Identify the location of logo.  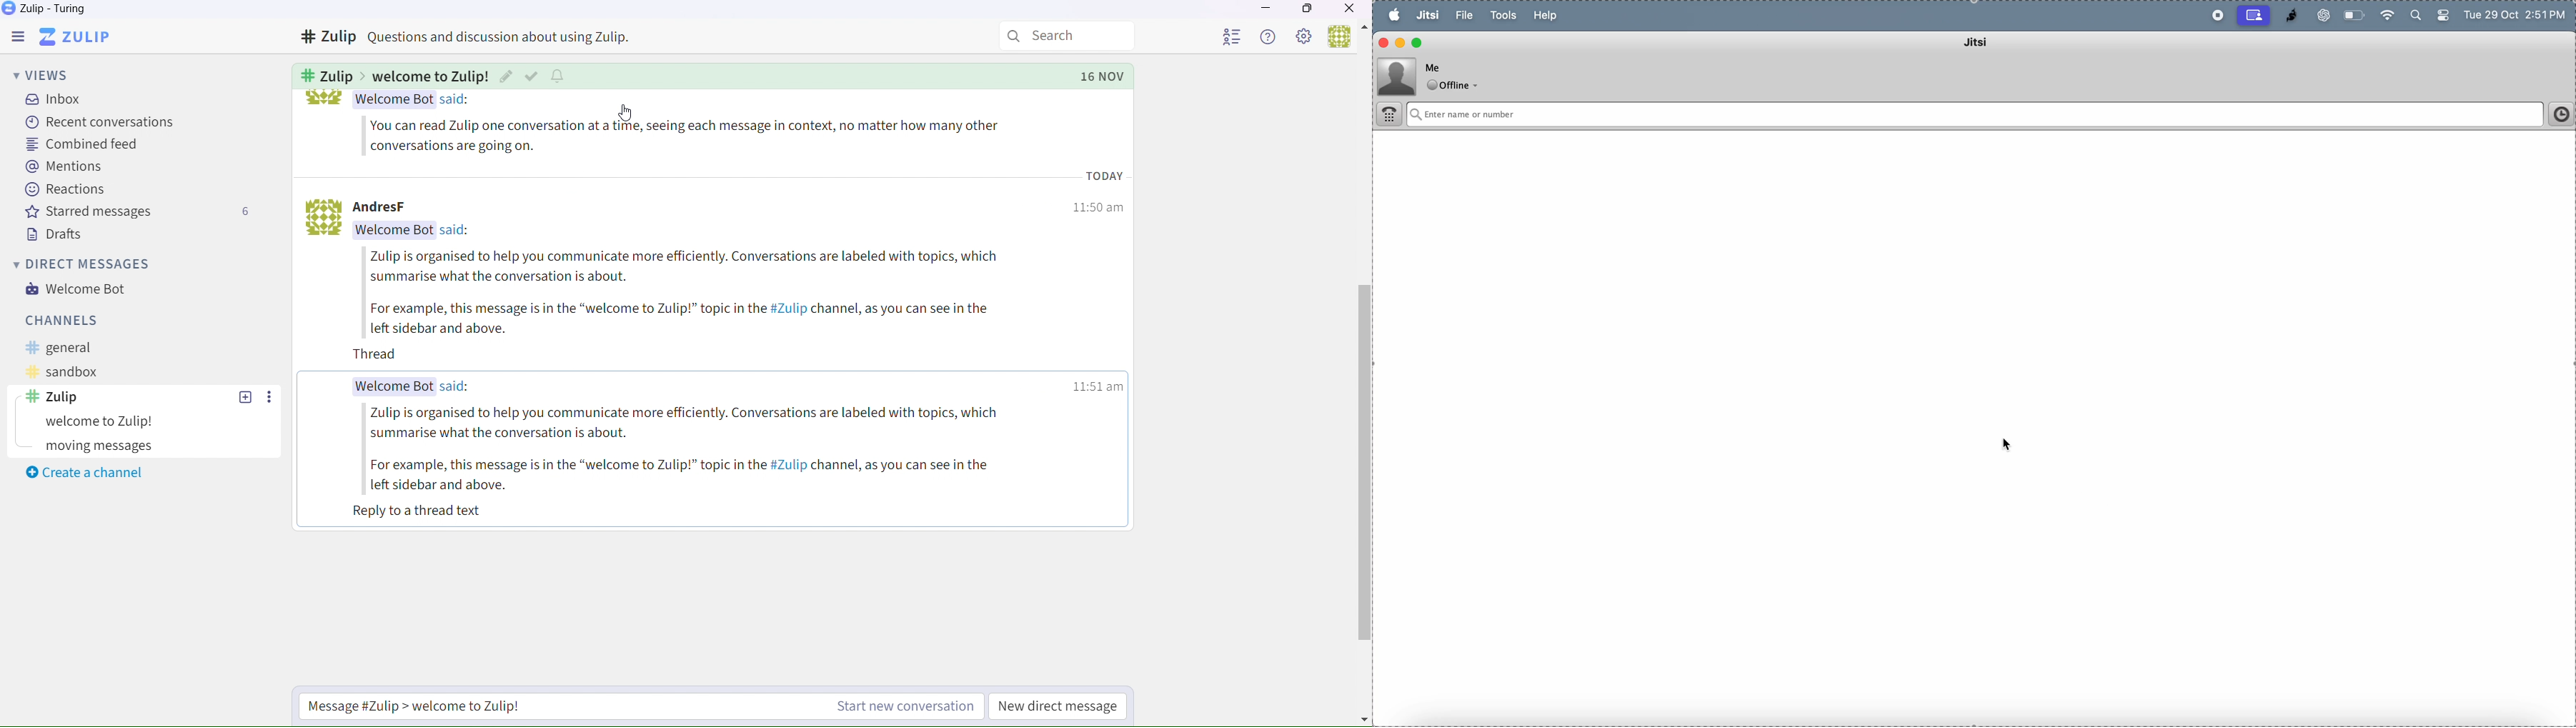
(319, 219).